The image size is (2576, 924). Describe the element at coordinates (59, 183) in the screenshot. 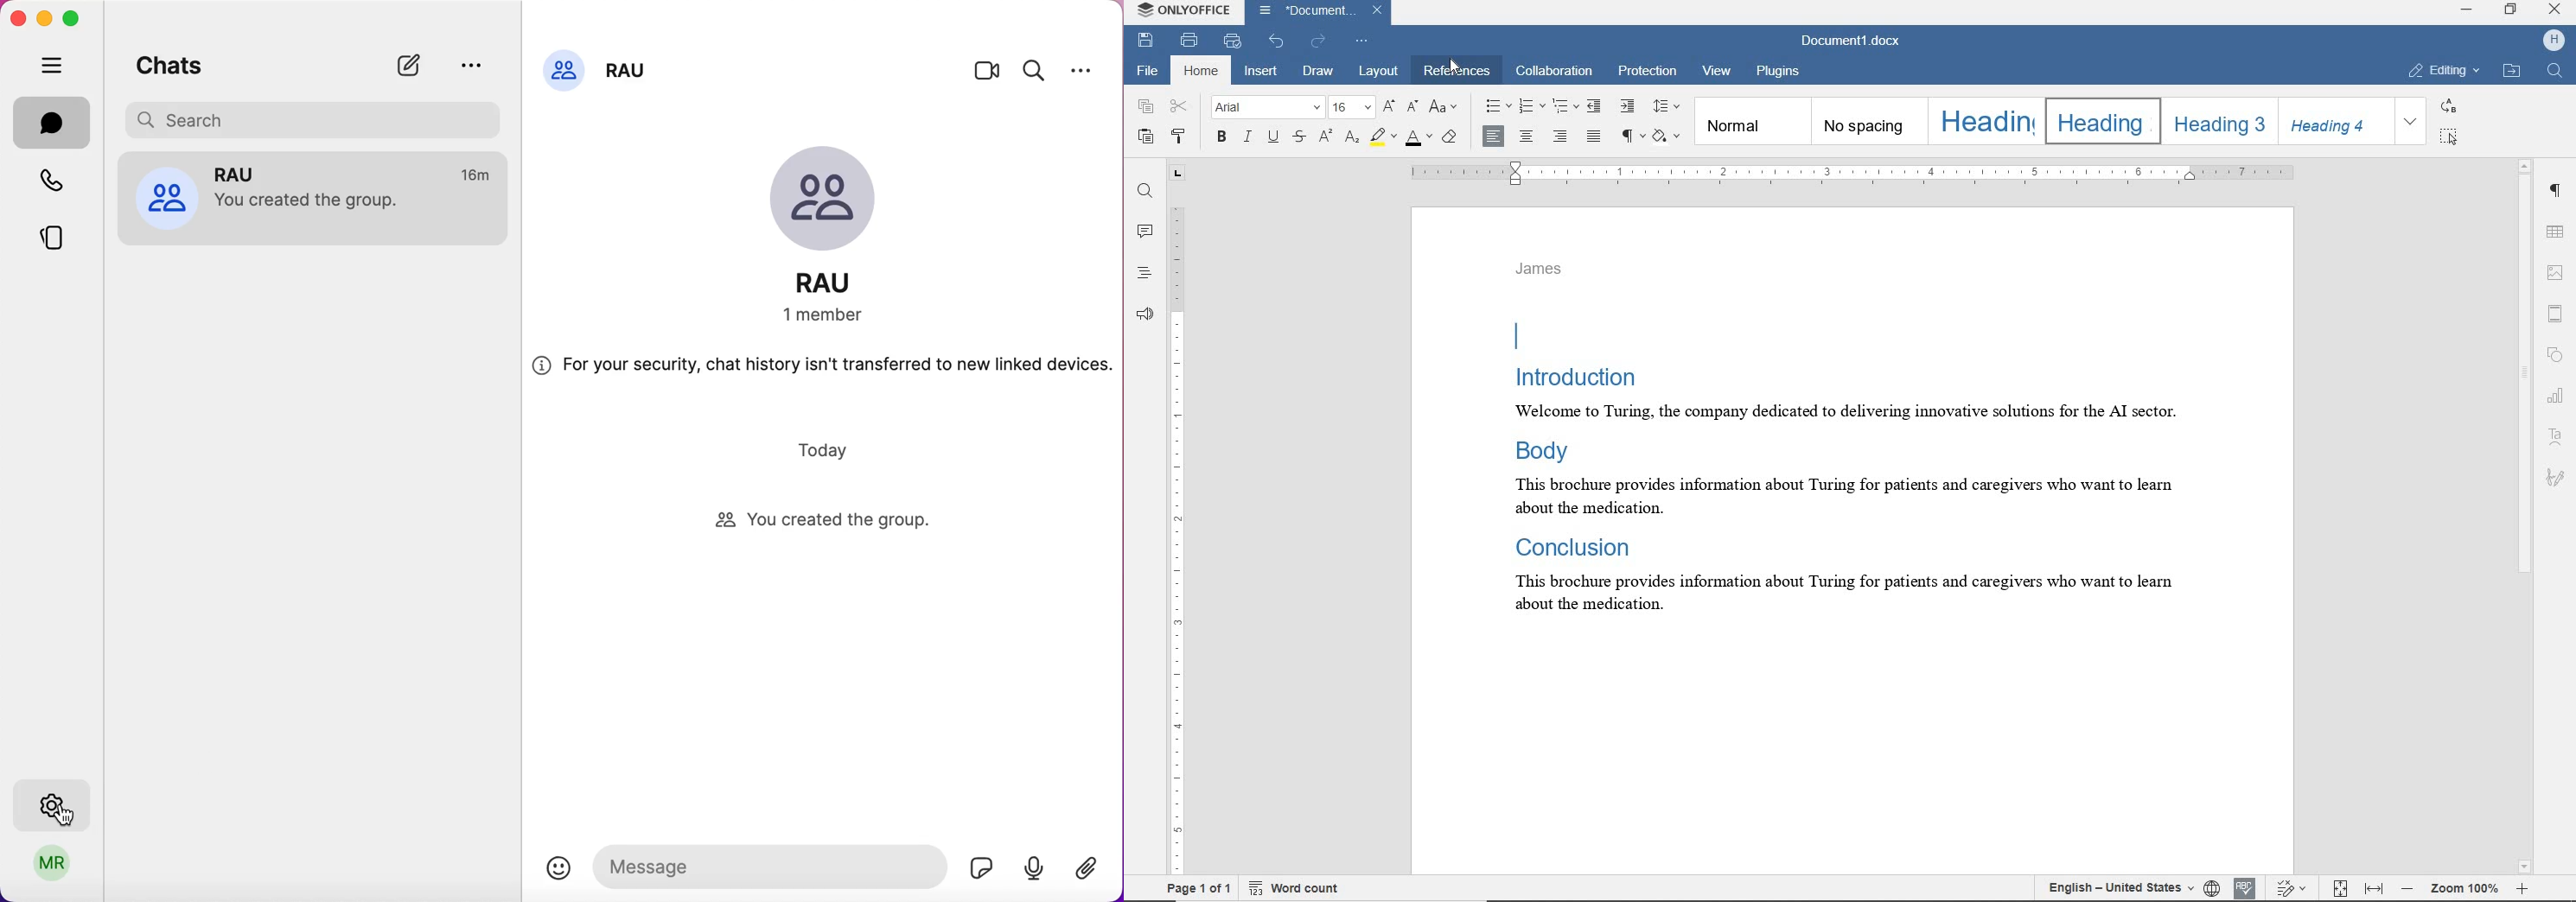

I see `calls` at that location.